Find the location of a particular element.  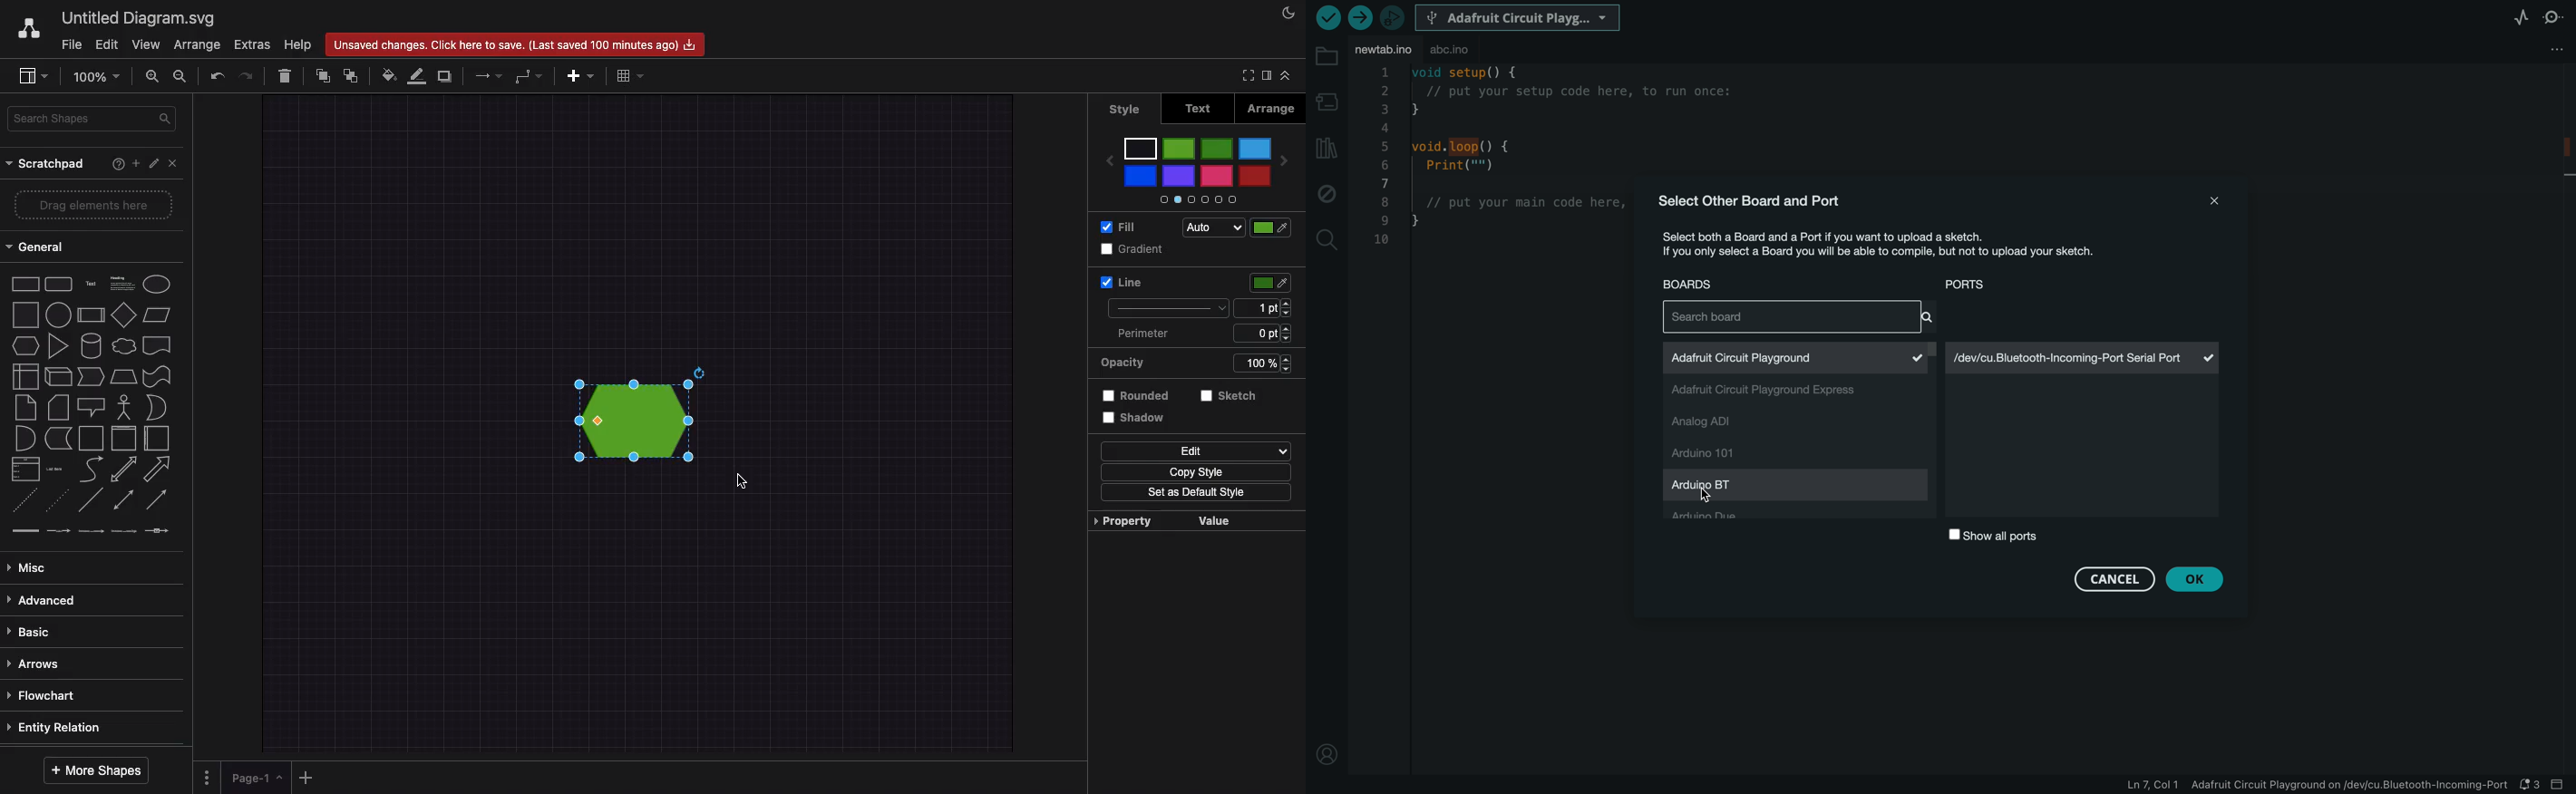

arduino Bt is located at coordinates (1722, 487).